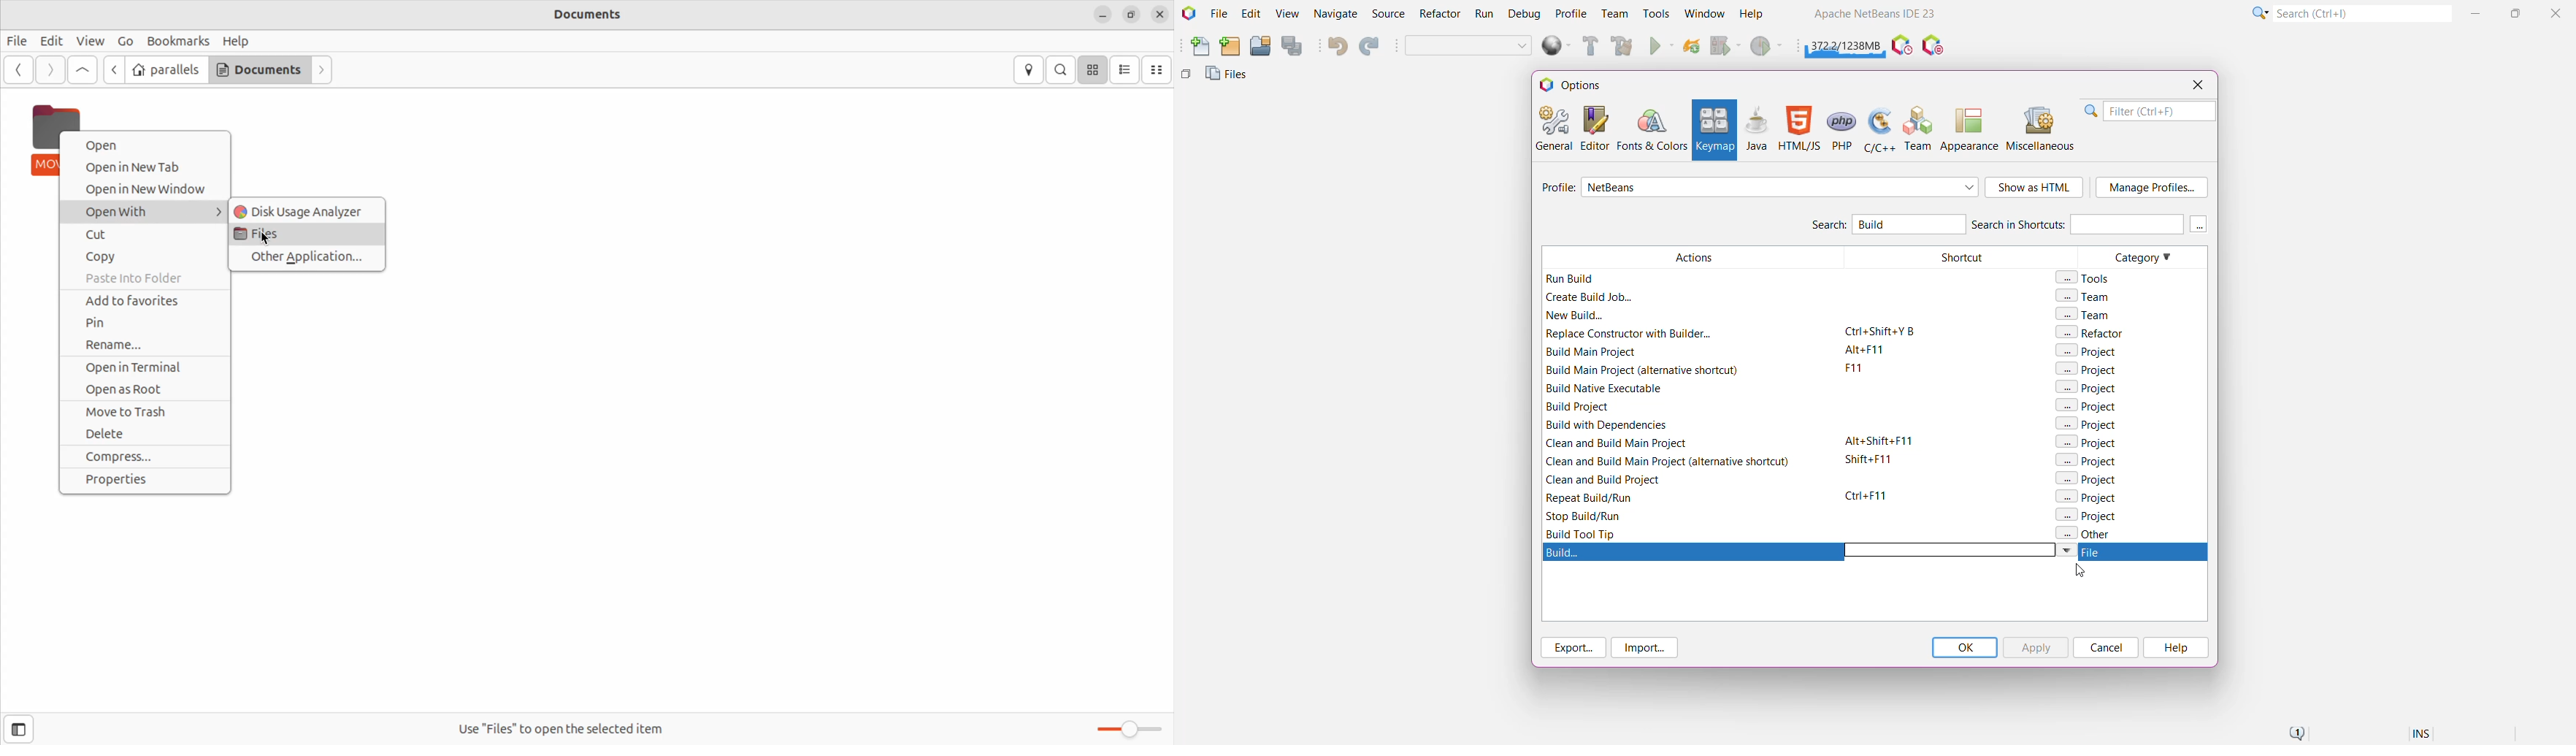 This screenshot has width=2576, height=756. Describe the element at coordinates (143, 321) in the screenshot. I see `Pin` at that location.